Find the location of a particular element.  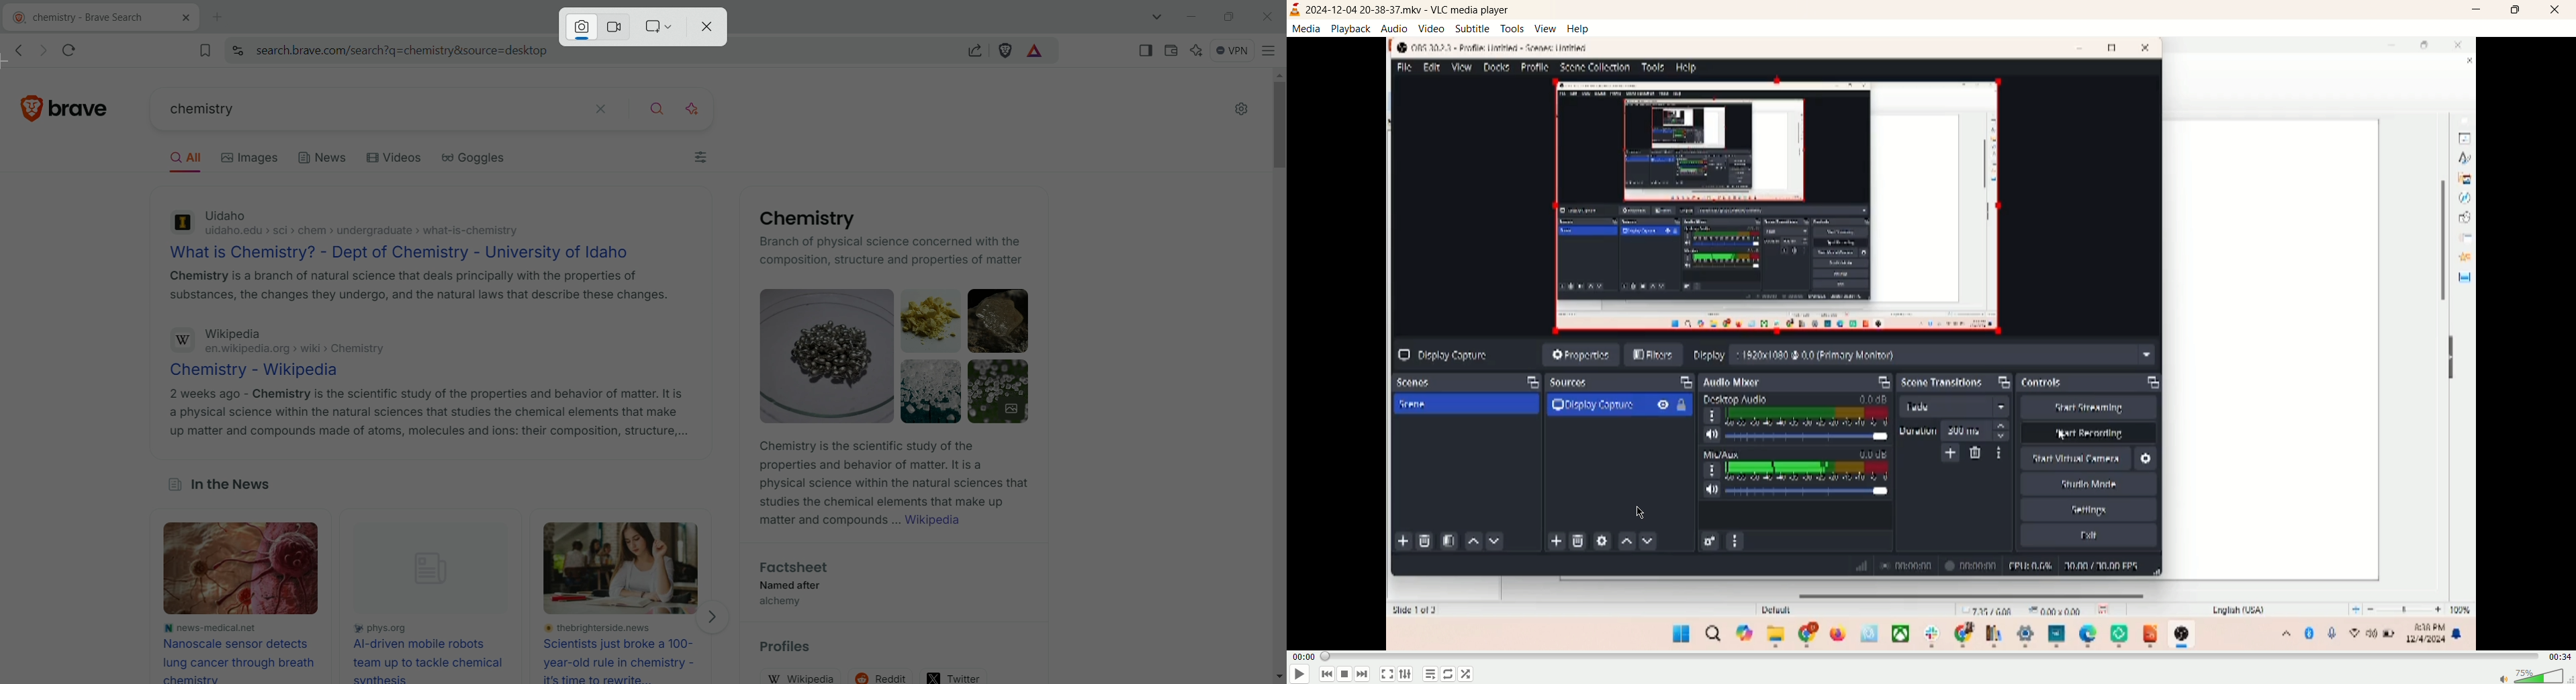

close is located at coordinates (2559, 10).